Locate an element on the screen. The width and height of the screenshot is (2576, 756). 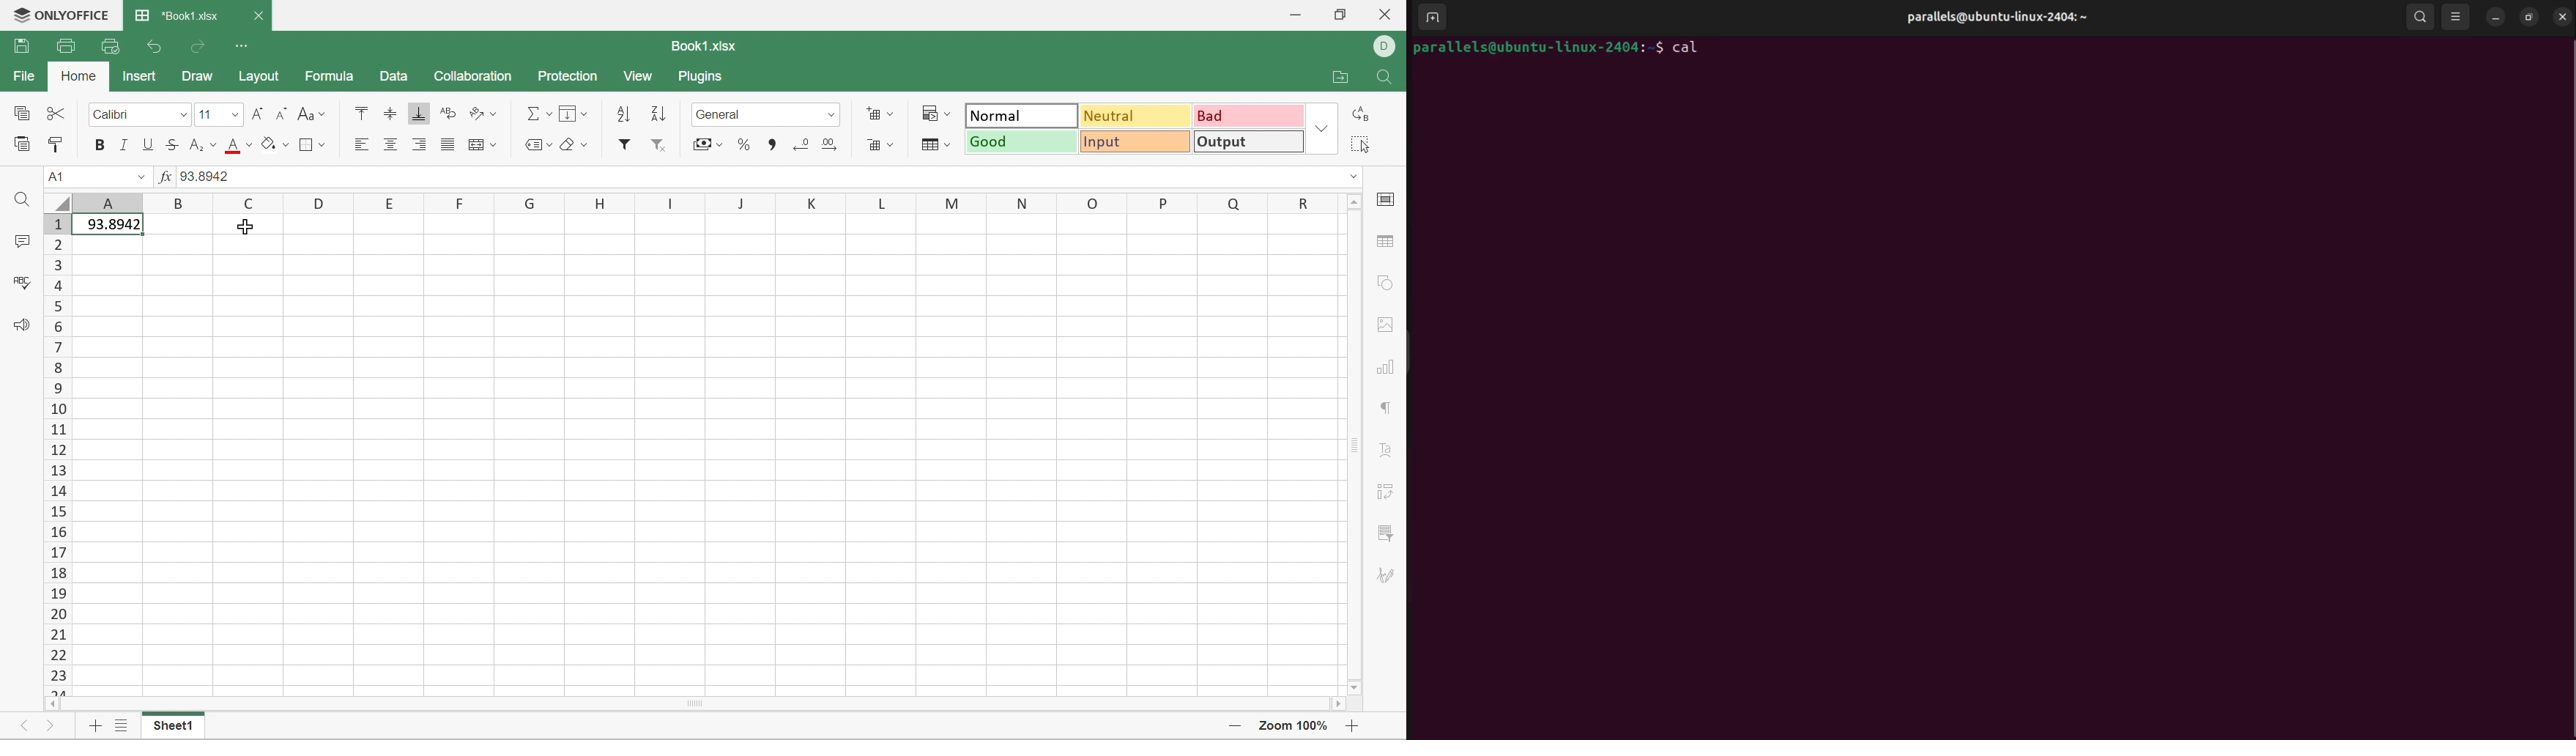
Superscript / subscript is located at coordinates (204, 144).